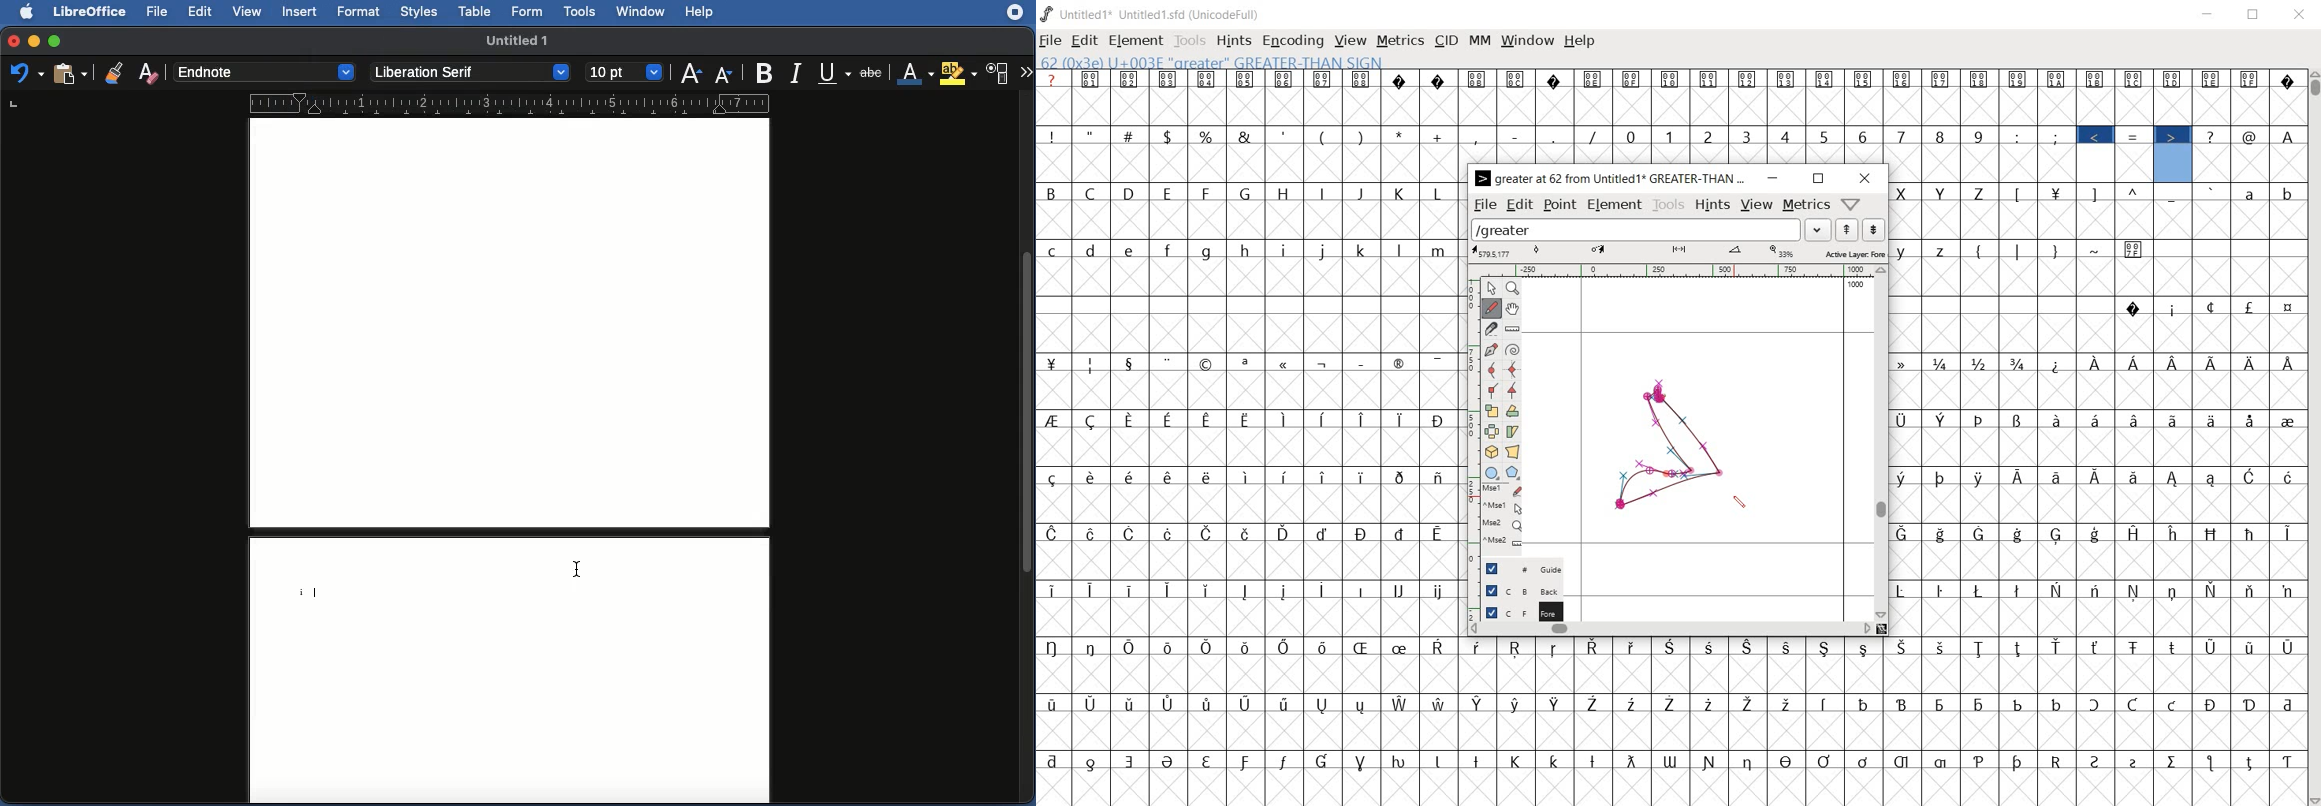 The width and height of the screenshot is (2324, 812). I want to click on Decrease size, so click(726, 71).